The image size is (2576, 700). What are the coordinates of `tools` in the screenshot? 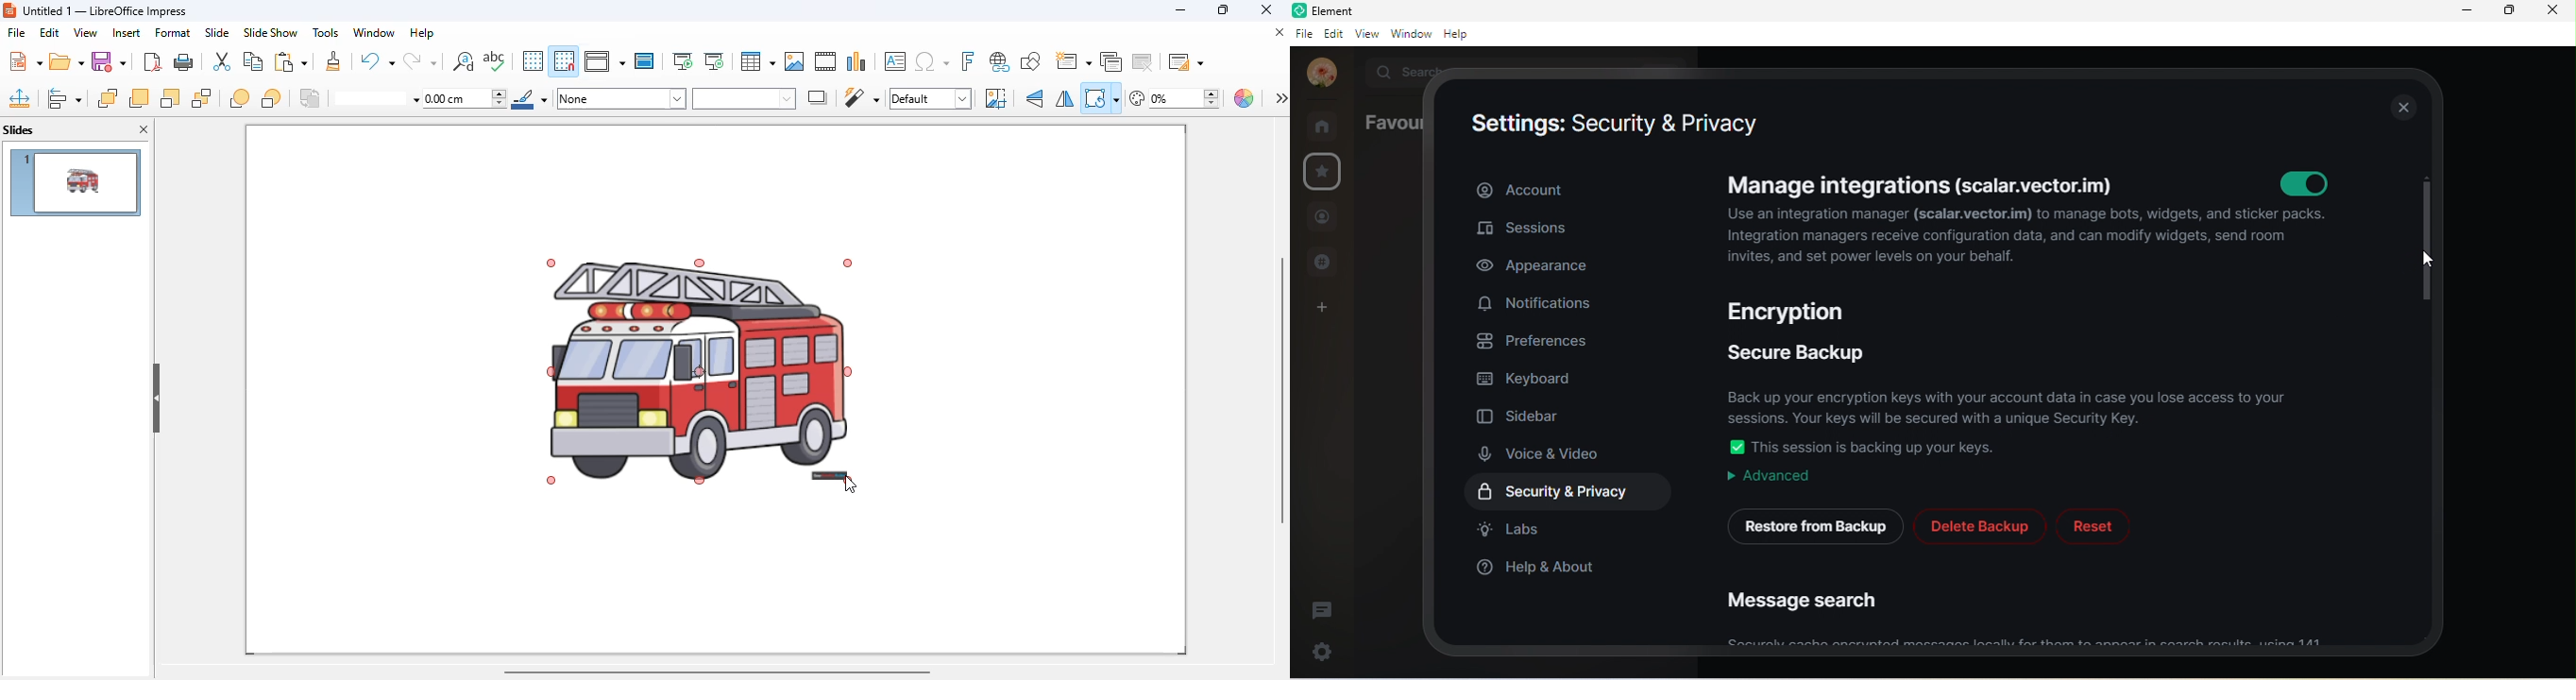 It's located at (325, 32).